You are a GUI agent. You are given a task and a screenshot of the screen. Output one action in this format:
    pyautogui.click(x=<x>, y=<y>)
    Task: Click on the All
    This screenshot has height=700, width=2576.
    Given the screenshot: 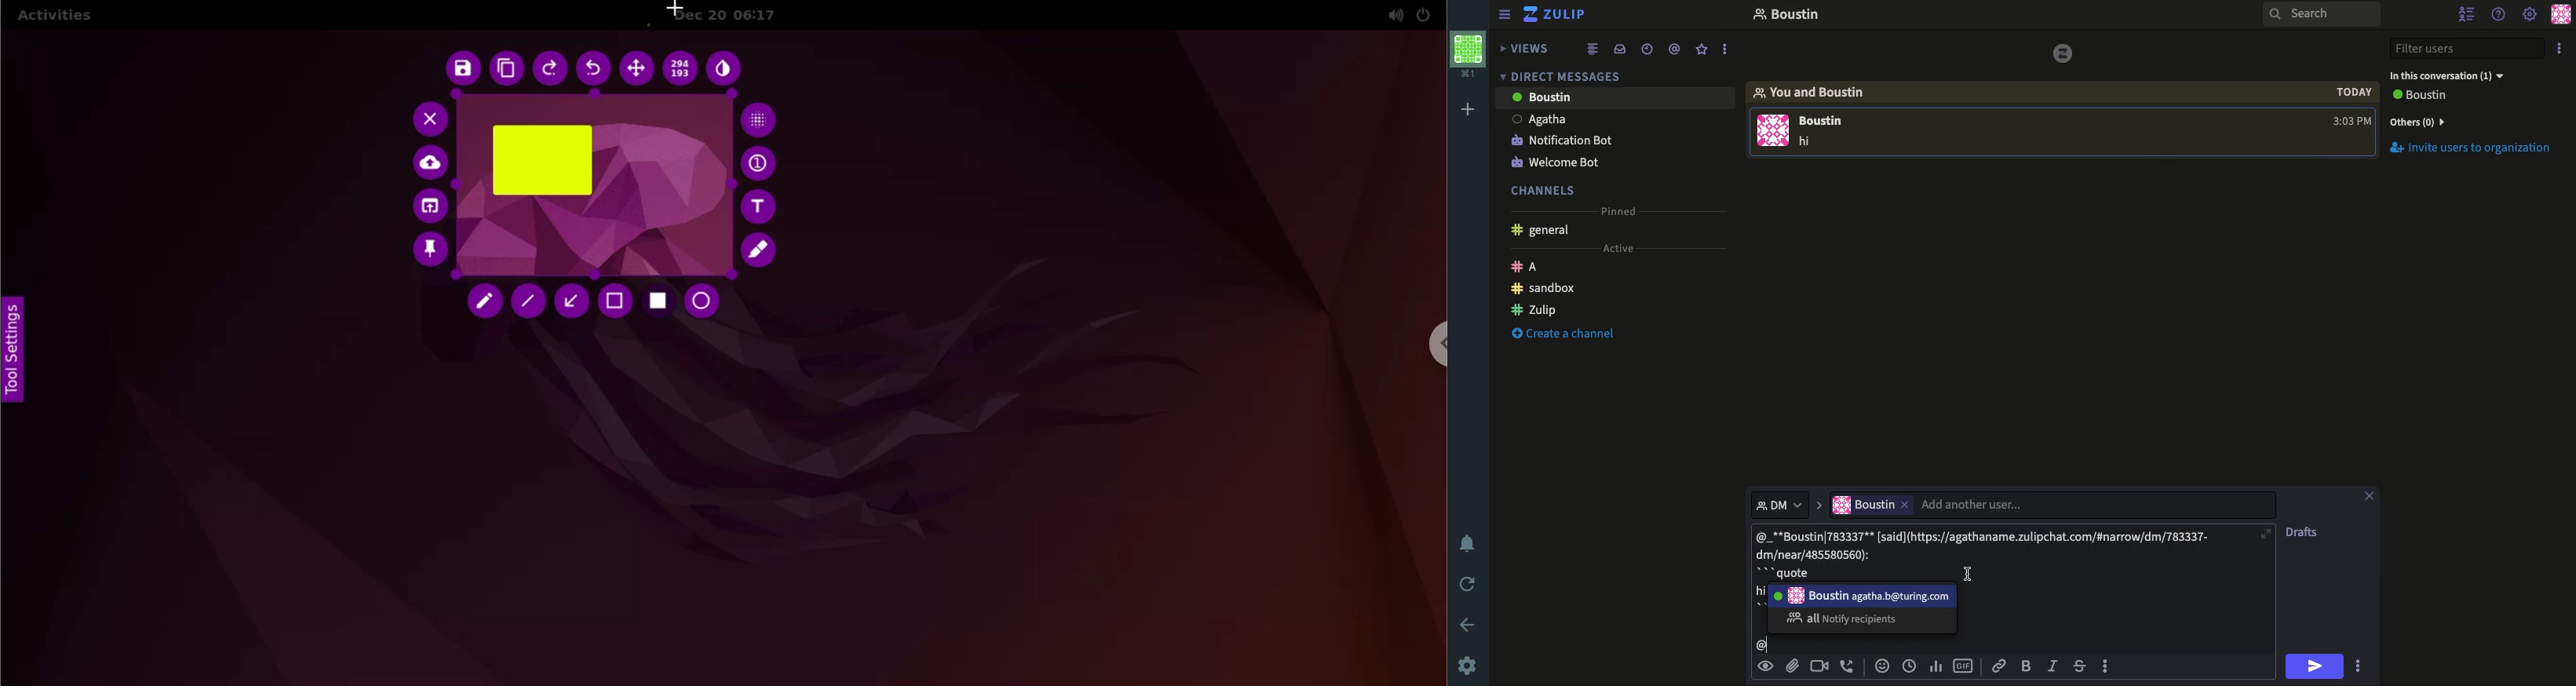 What is the action you would take?
    pyautogui.click(x=1845, y=618)
    